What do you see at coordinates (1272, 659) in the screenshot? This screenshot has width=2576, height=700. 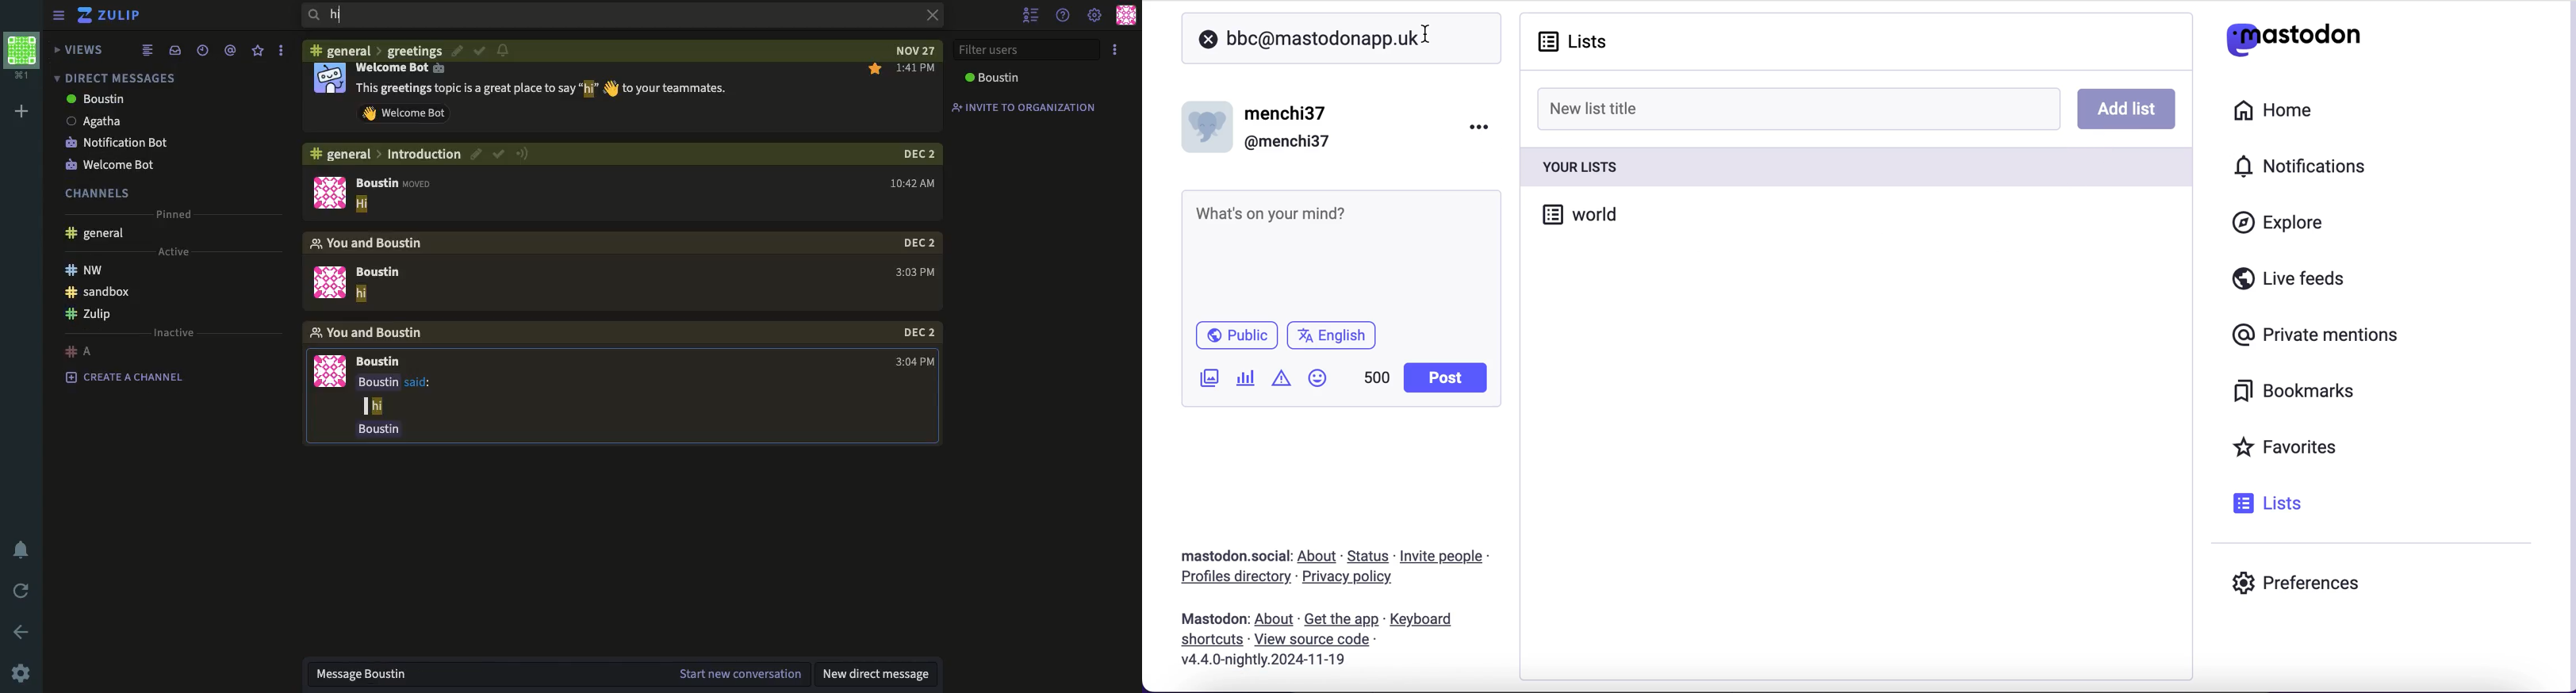 I see `2024-11-19` at bounding box center [1272, 659].